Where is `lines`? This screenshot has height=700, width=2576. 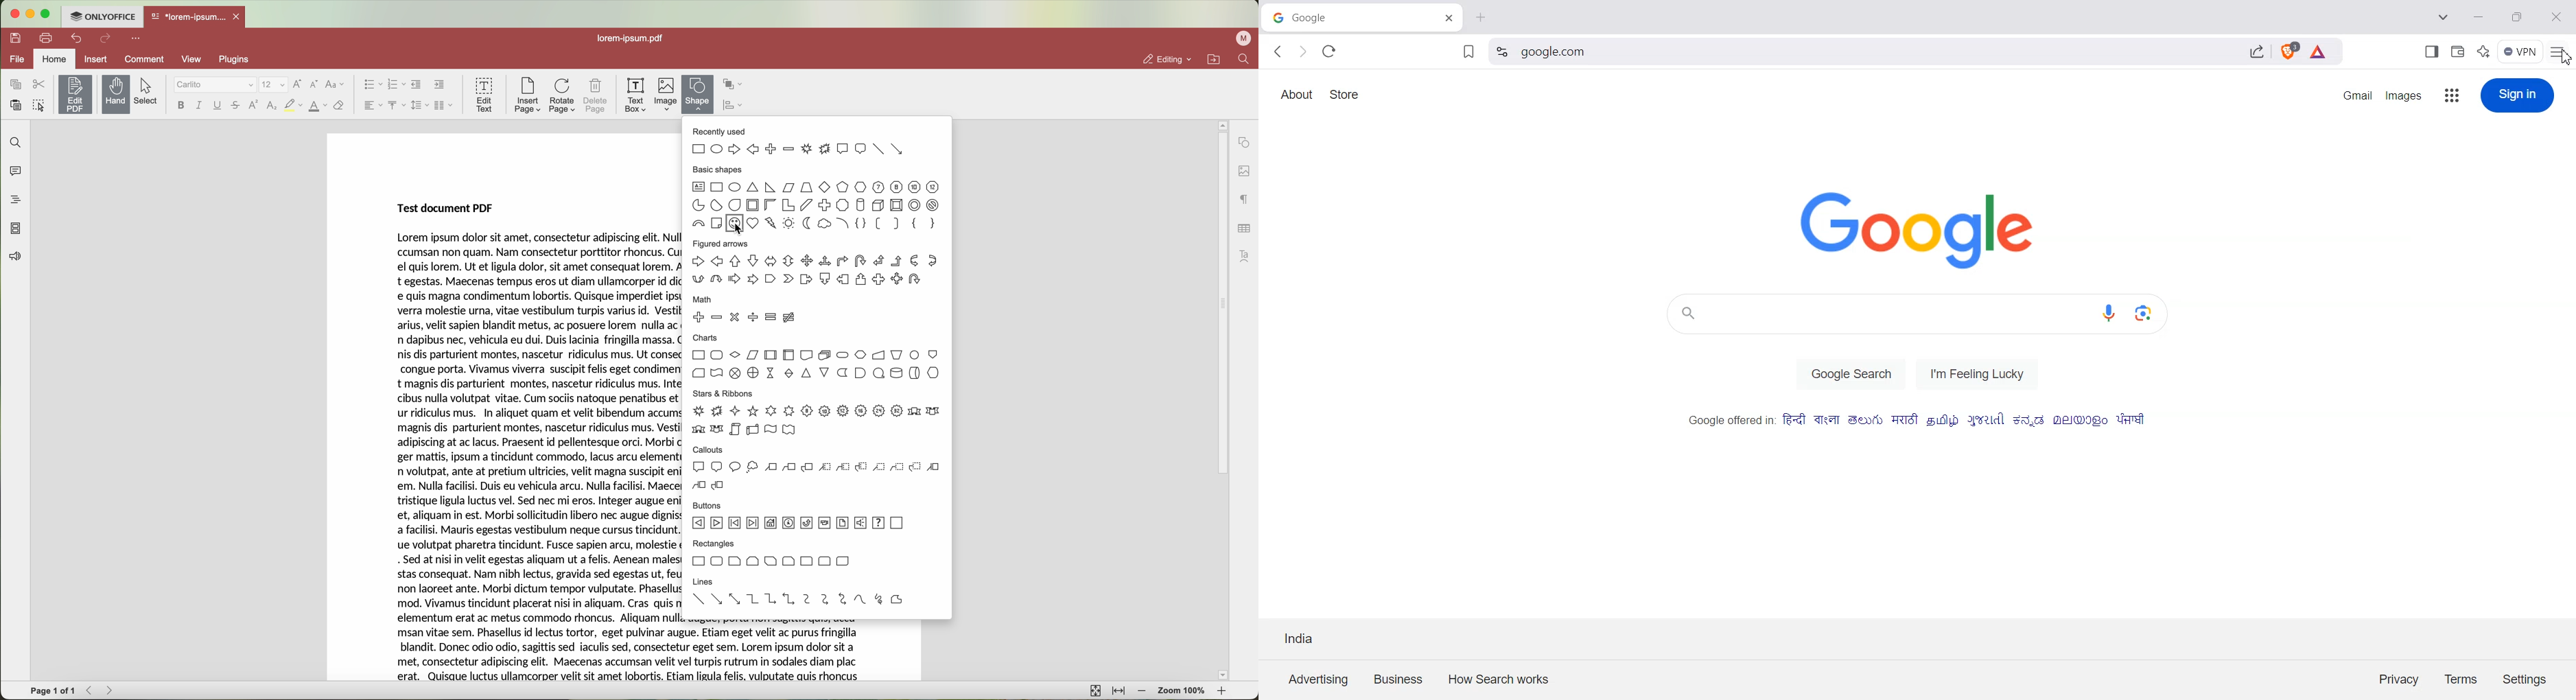 lines is located at coordinates (794, 594).